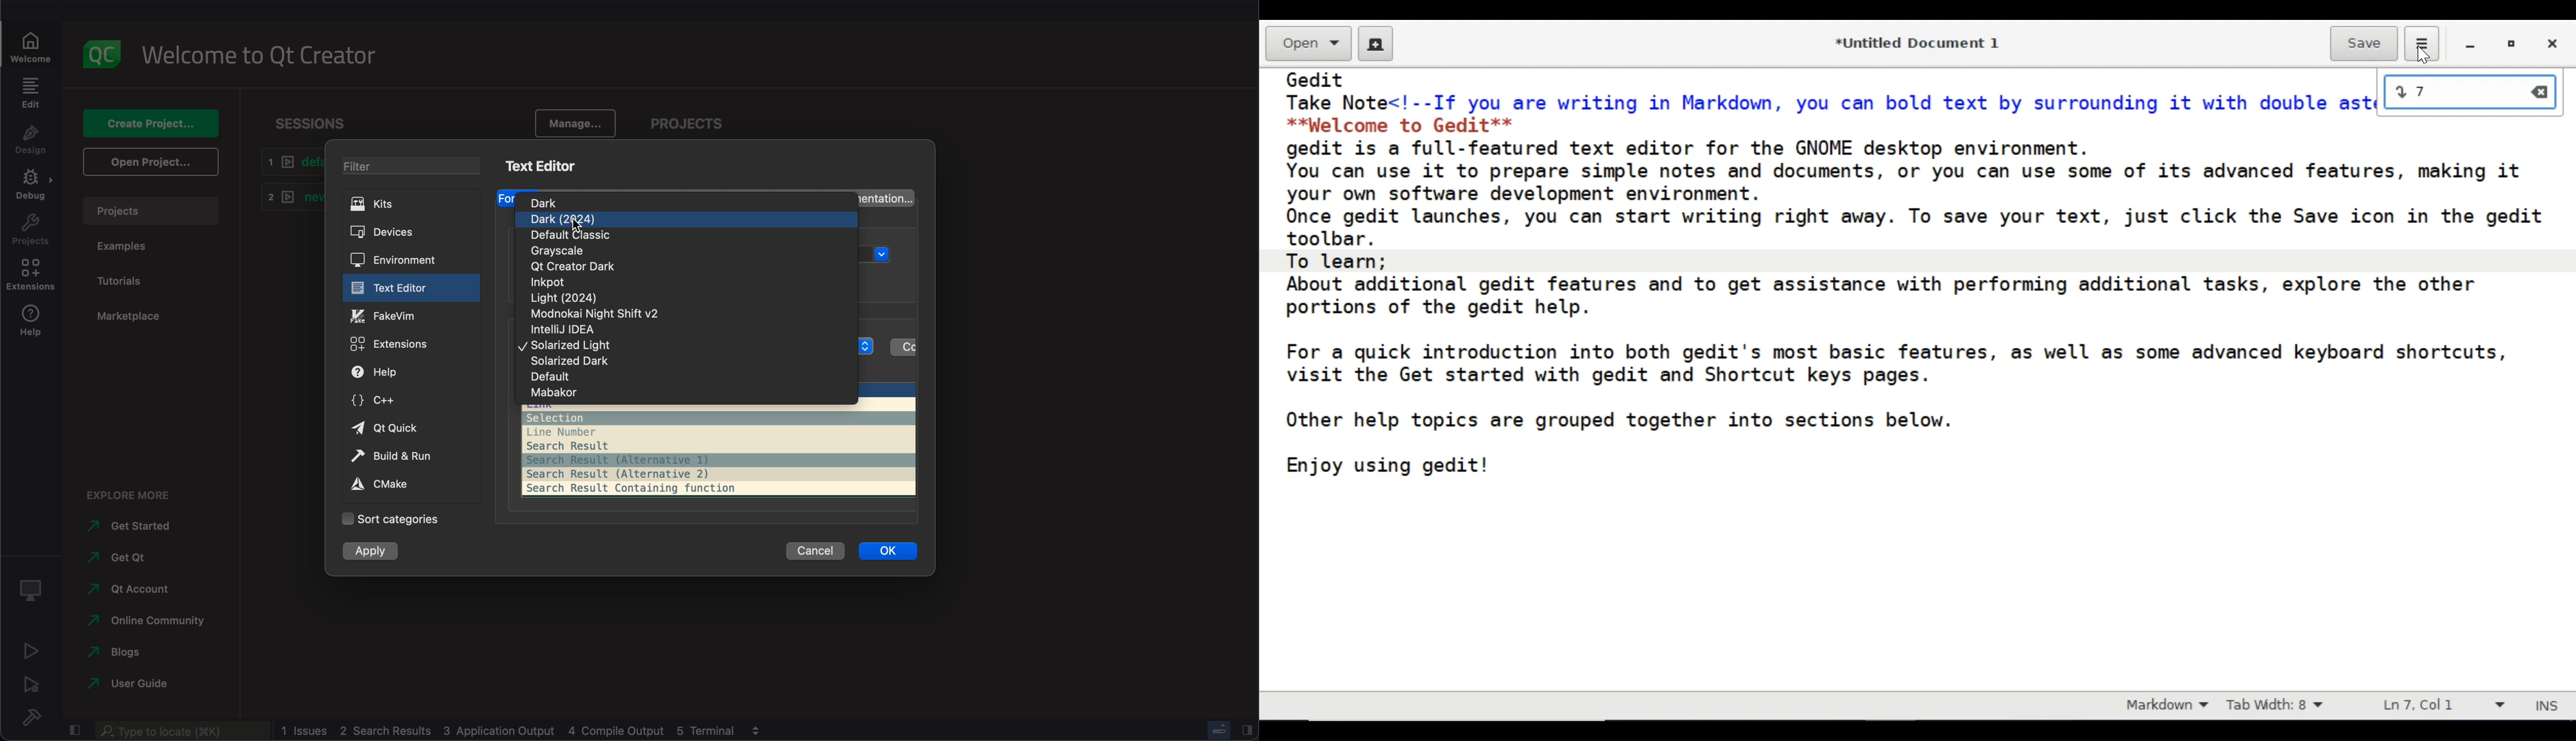  I want to click on classic, so click(591, 236).